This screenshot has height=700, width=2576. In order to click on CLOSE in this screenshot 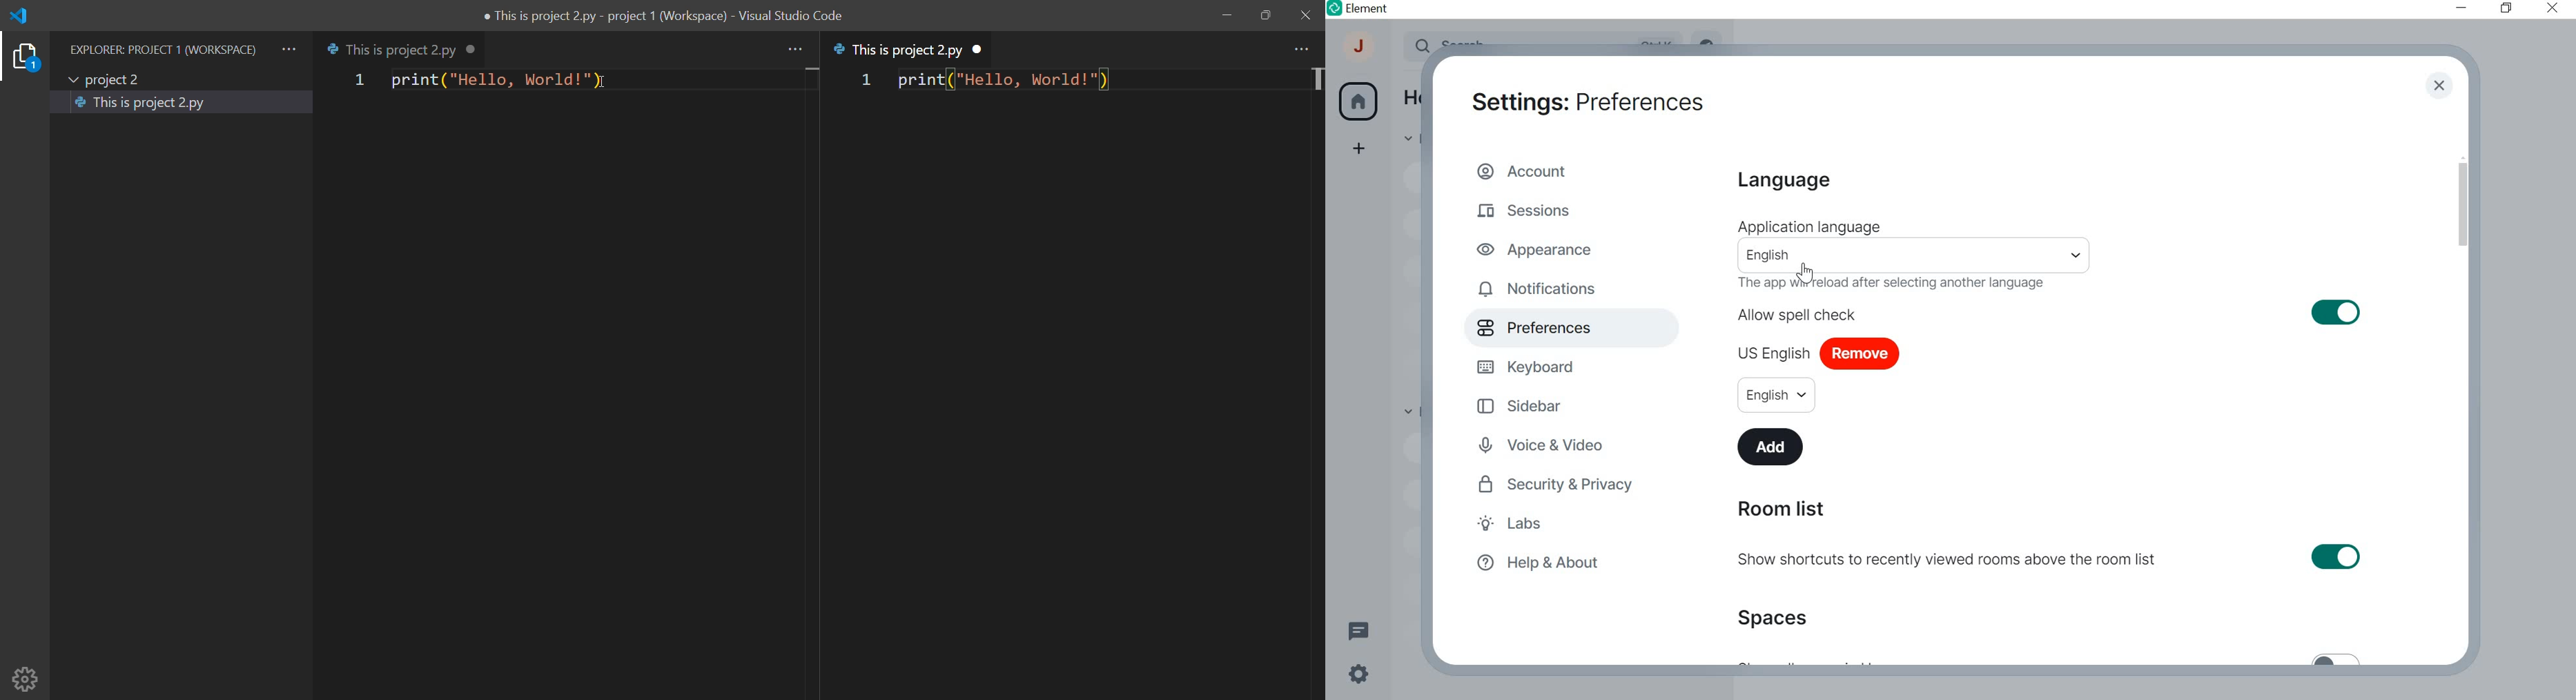, I will do `click(2549, 7)`.